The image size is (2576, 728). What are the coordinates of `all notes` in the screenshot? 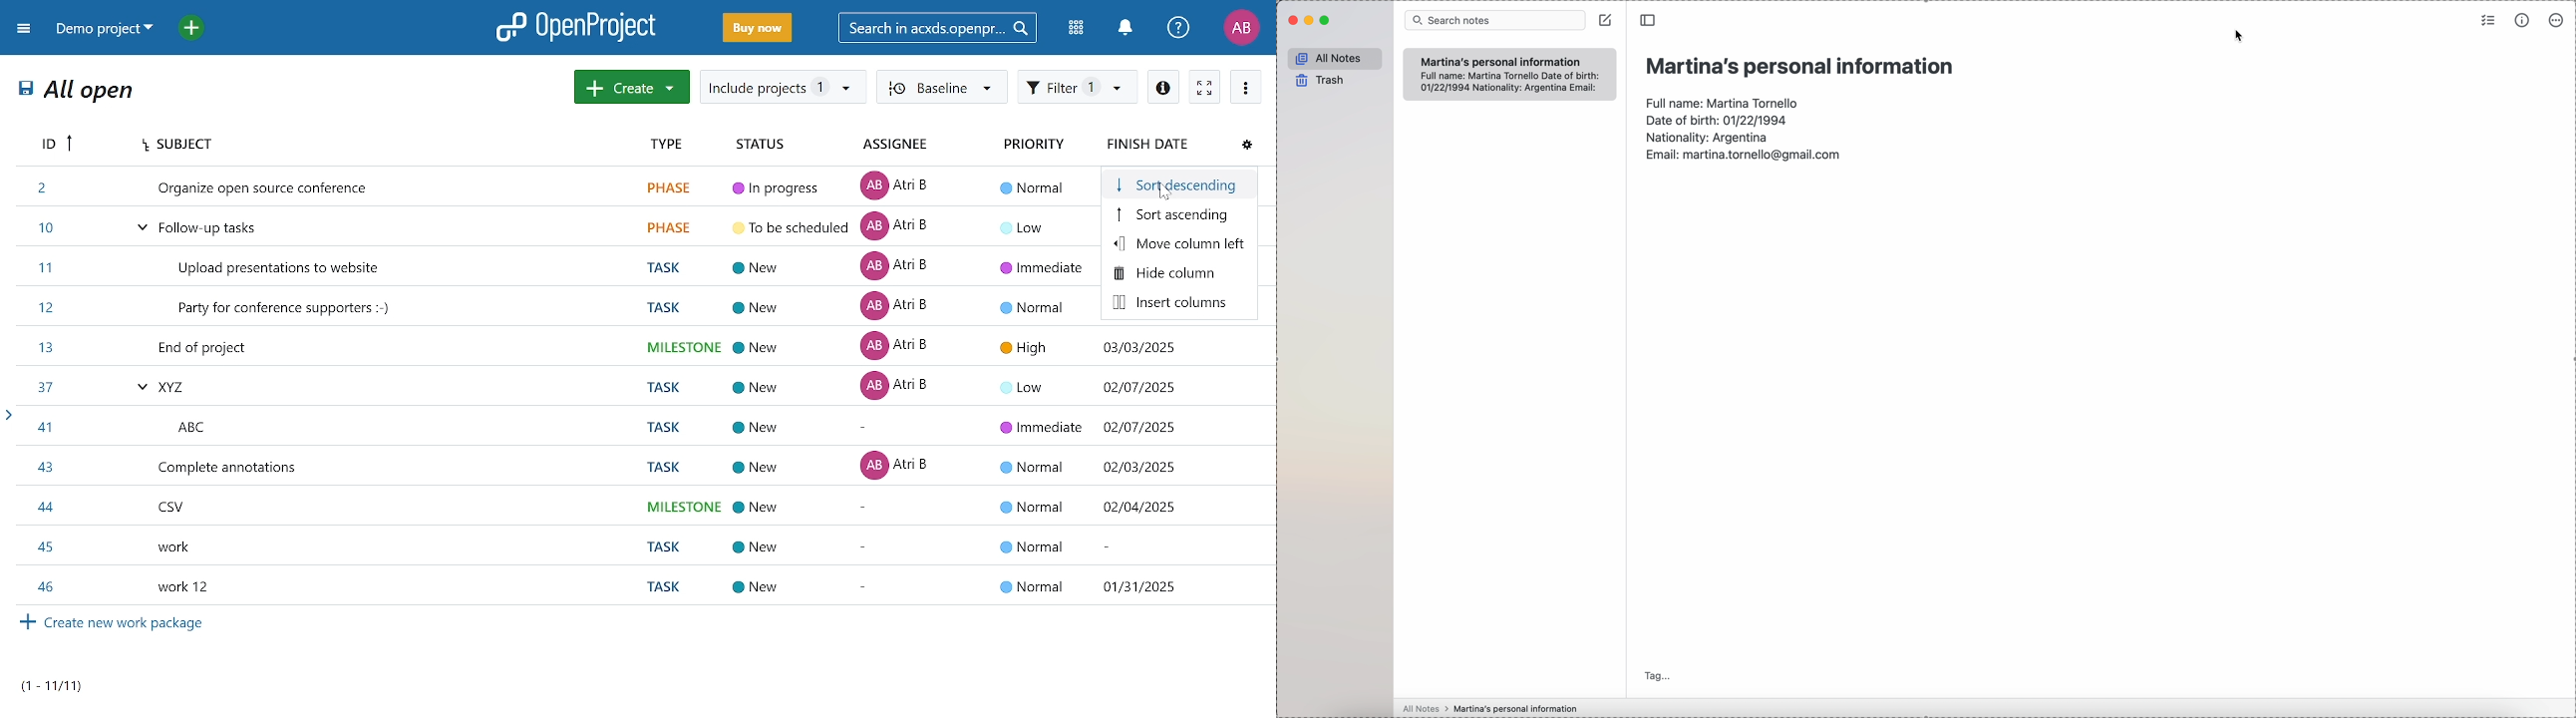 It's located at (1334, 58).